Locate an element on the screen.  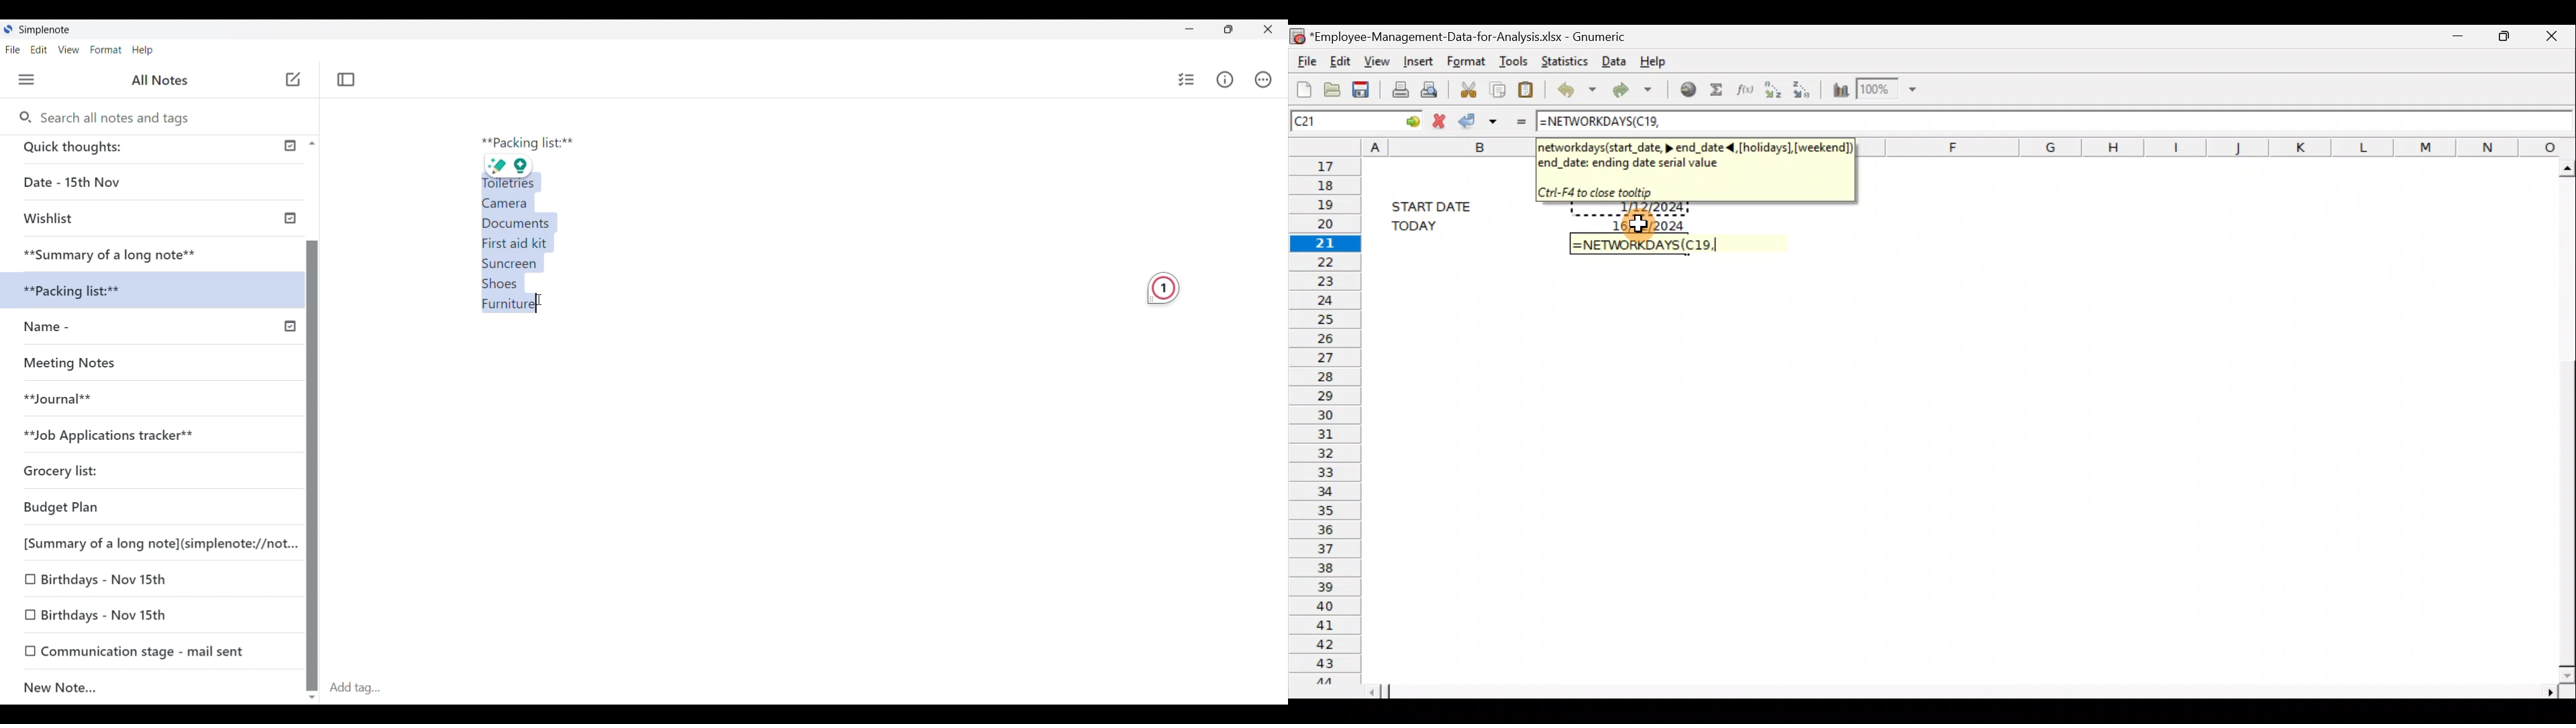
0 Communication stage - mail sent is located at coordinates (136, 651).